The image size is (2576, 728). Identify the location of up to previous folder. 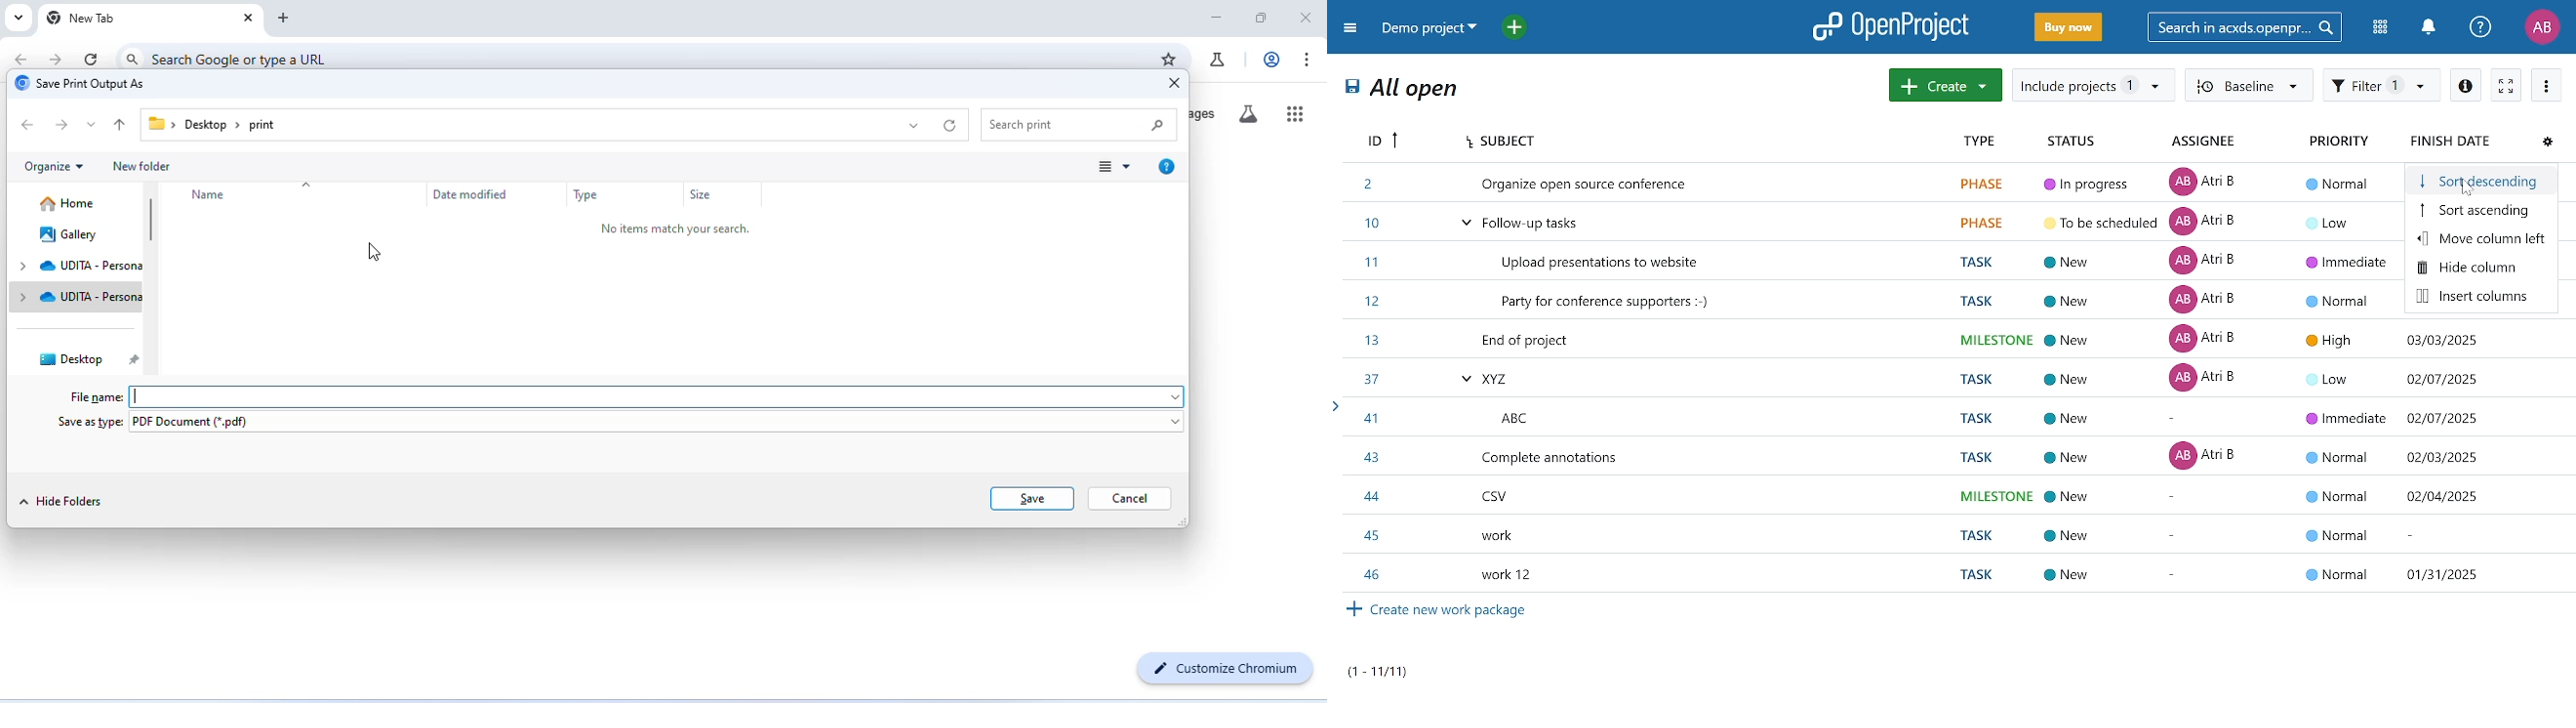
(122, 127).